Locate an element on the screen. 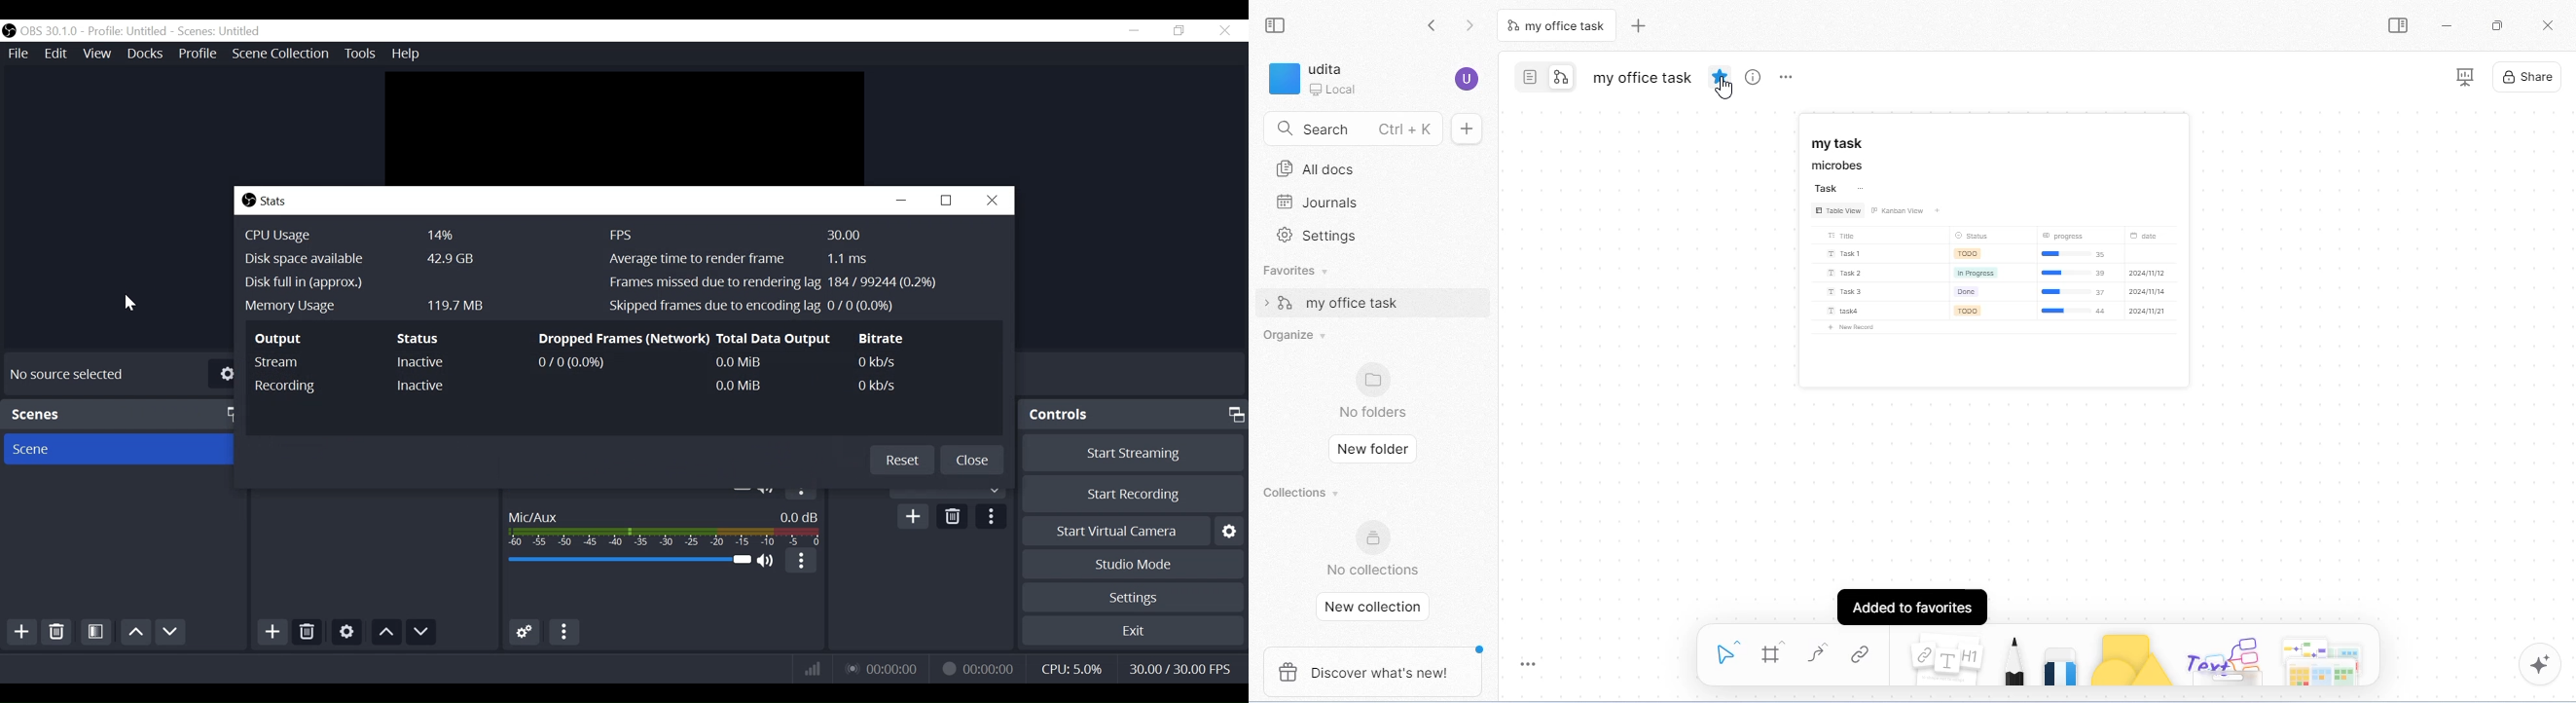  Mic/Aux is located at coordinates (666, 527).